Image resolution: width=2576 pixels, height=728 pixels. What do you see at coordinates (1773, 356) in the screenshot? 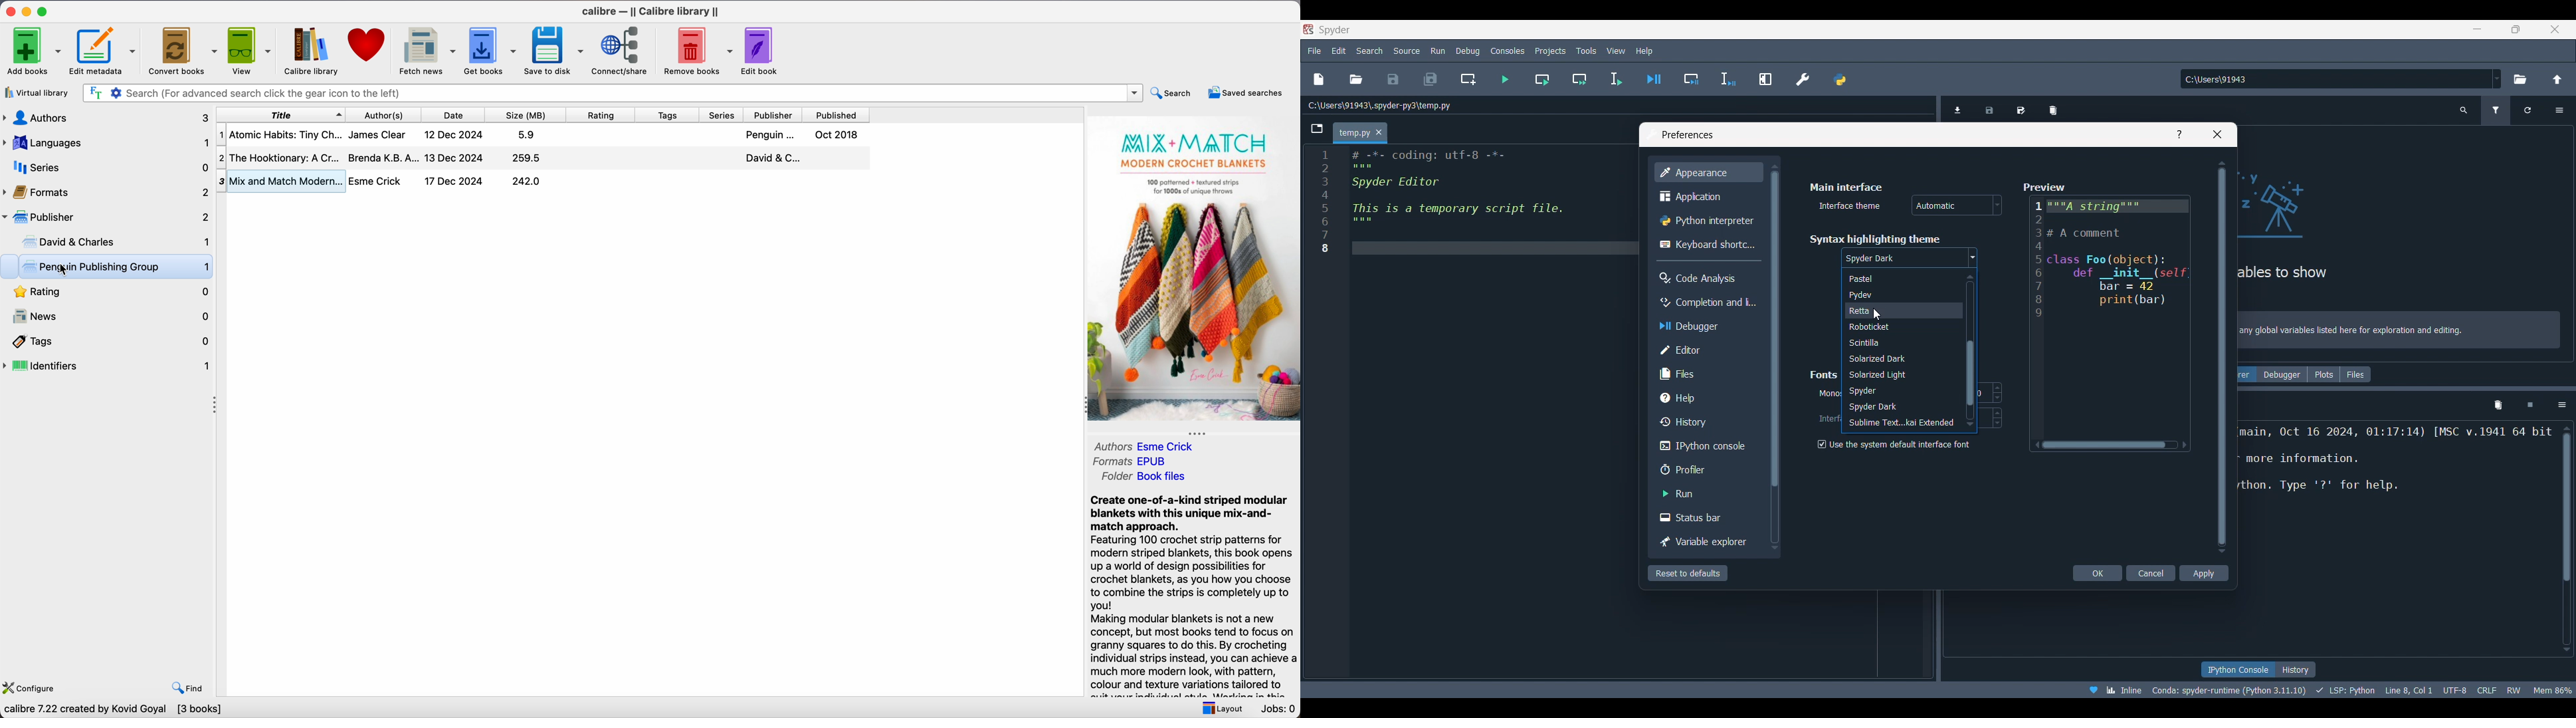
I see `Vertical slide bar` at bounding box center [1773, 356].